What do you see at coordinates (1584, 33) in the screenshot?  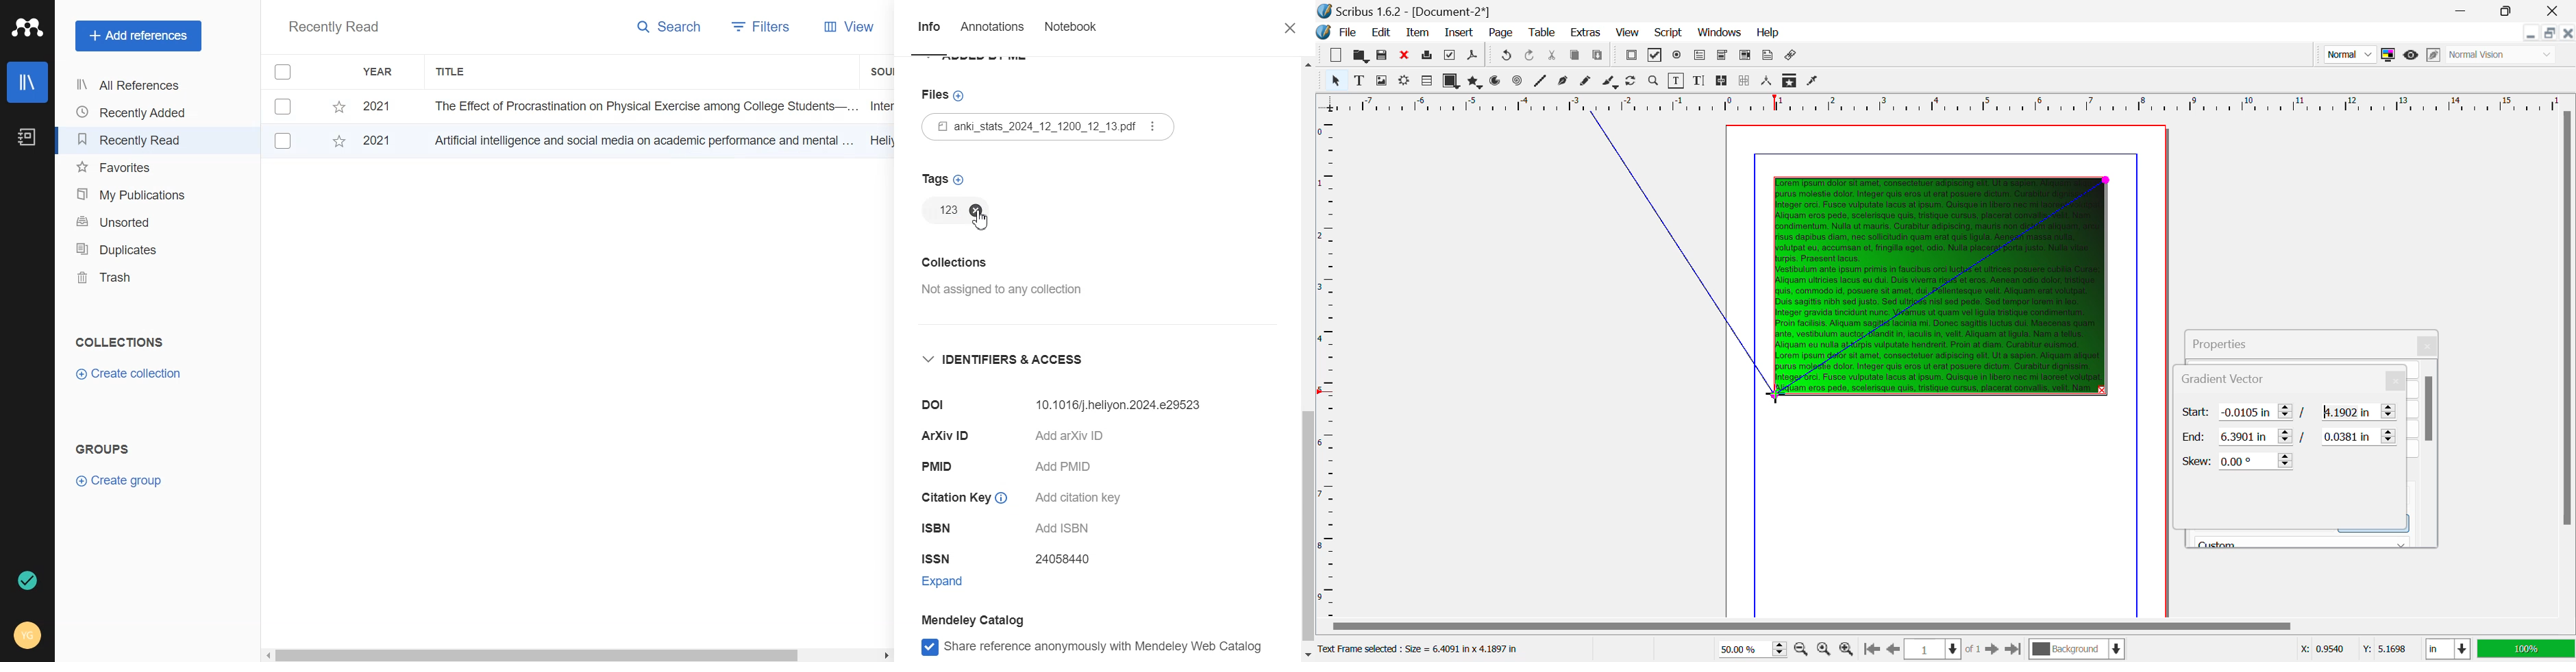 I see `Extras` at bounding box center [1584, 33].